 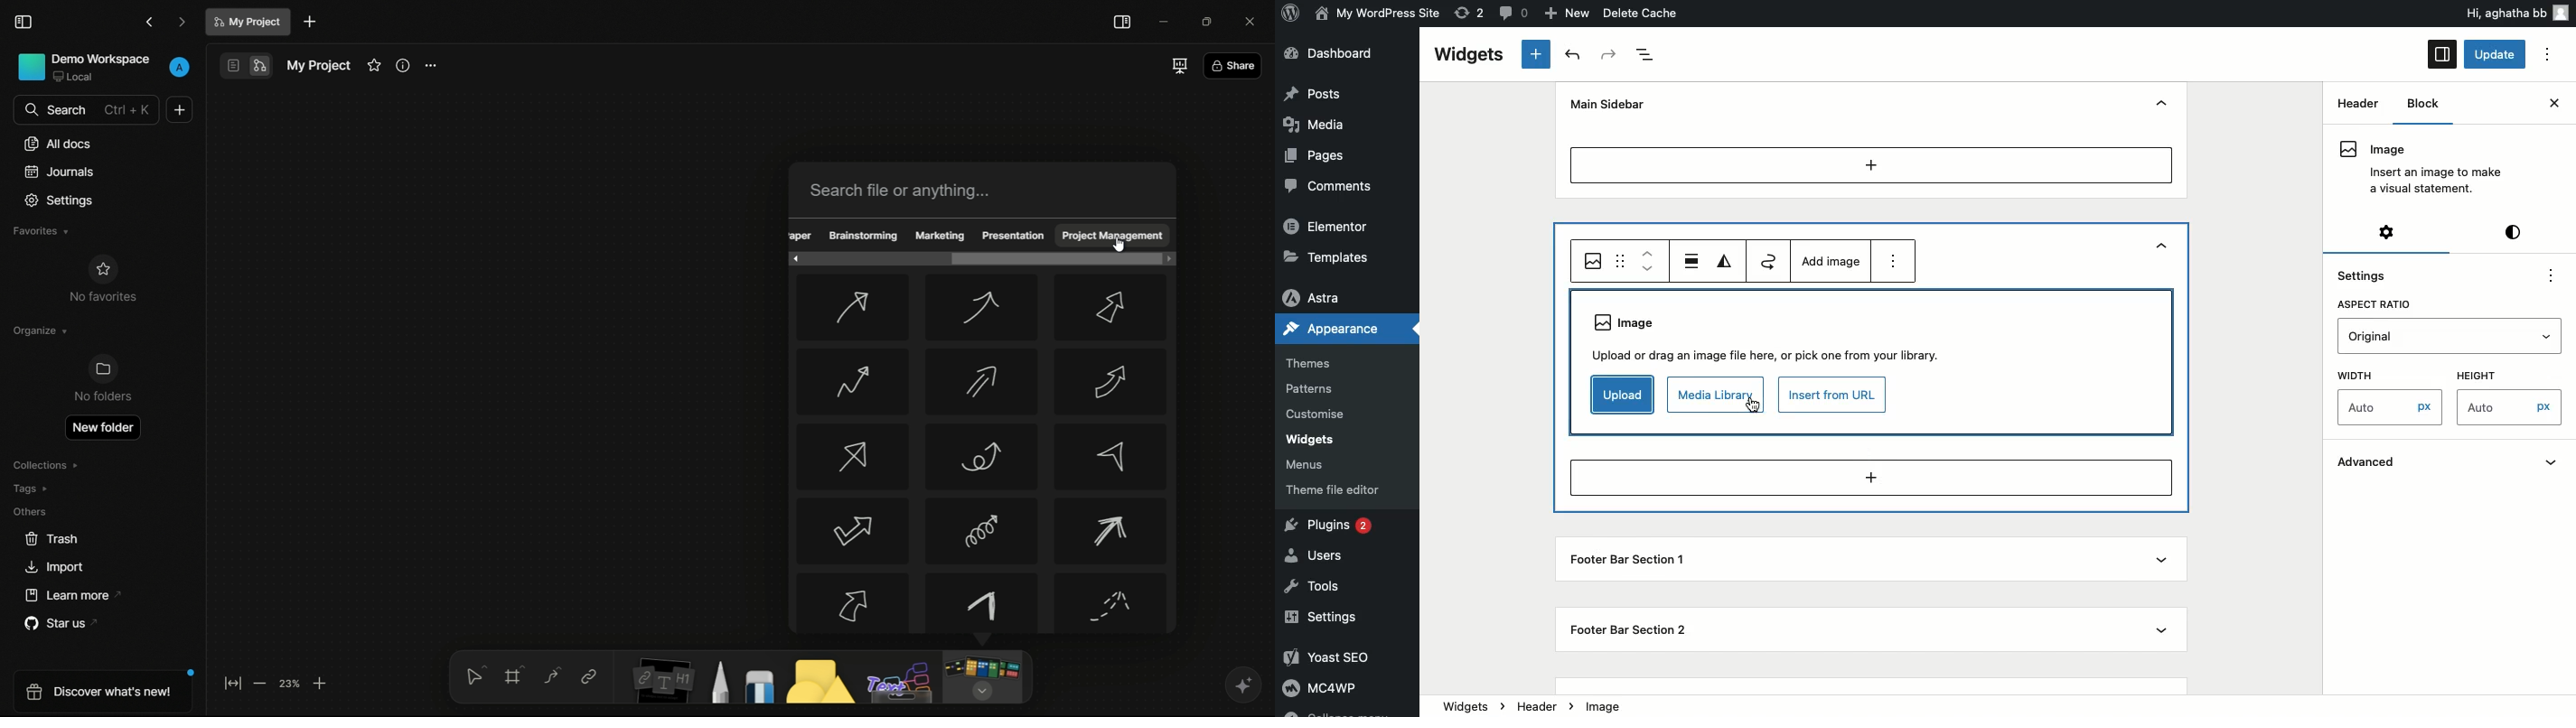 I want to click on journals, so click(x=60, y=172).